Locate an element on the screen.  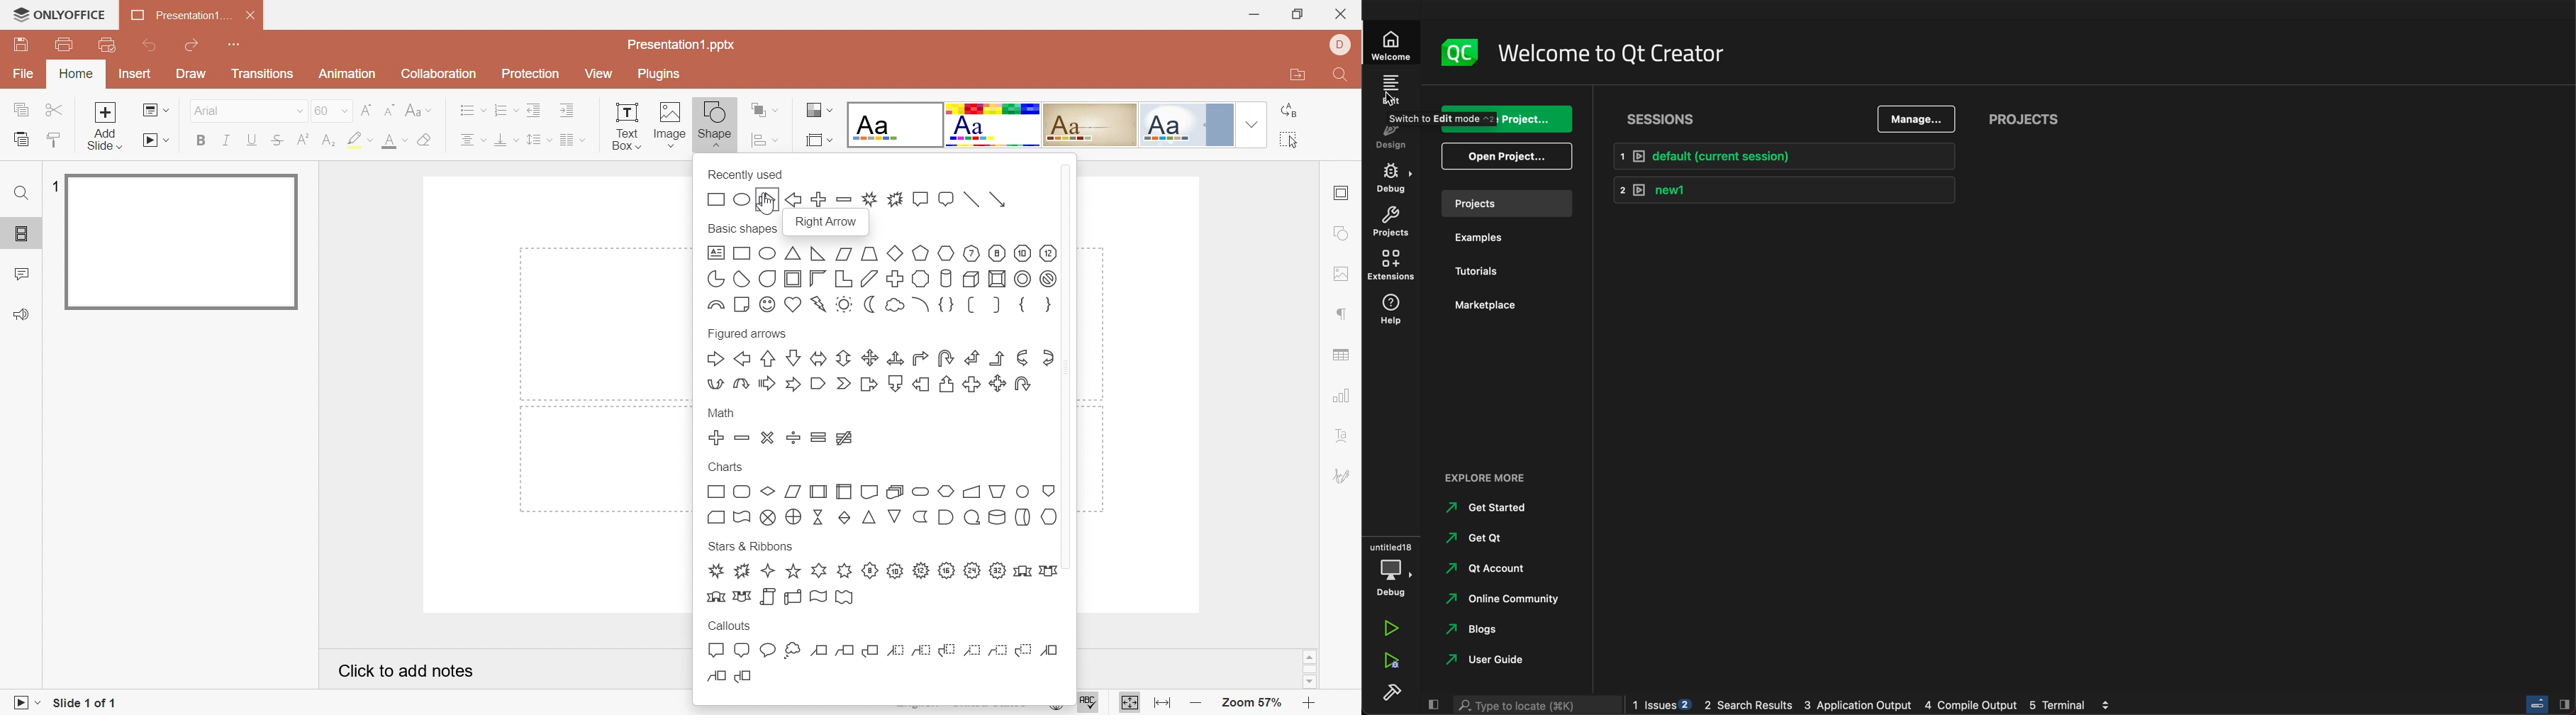
Superscript is located at coordinates (306, 139).